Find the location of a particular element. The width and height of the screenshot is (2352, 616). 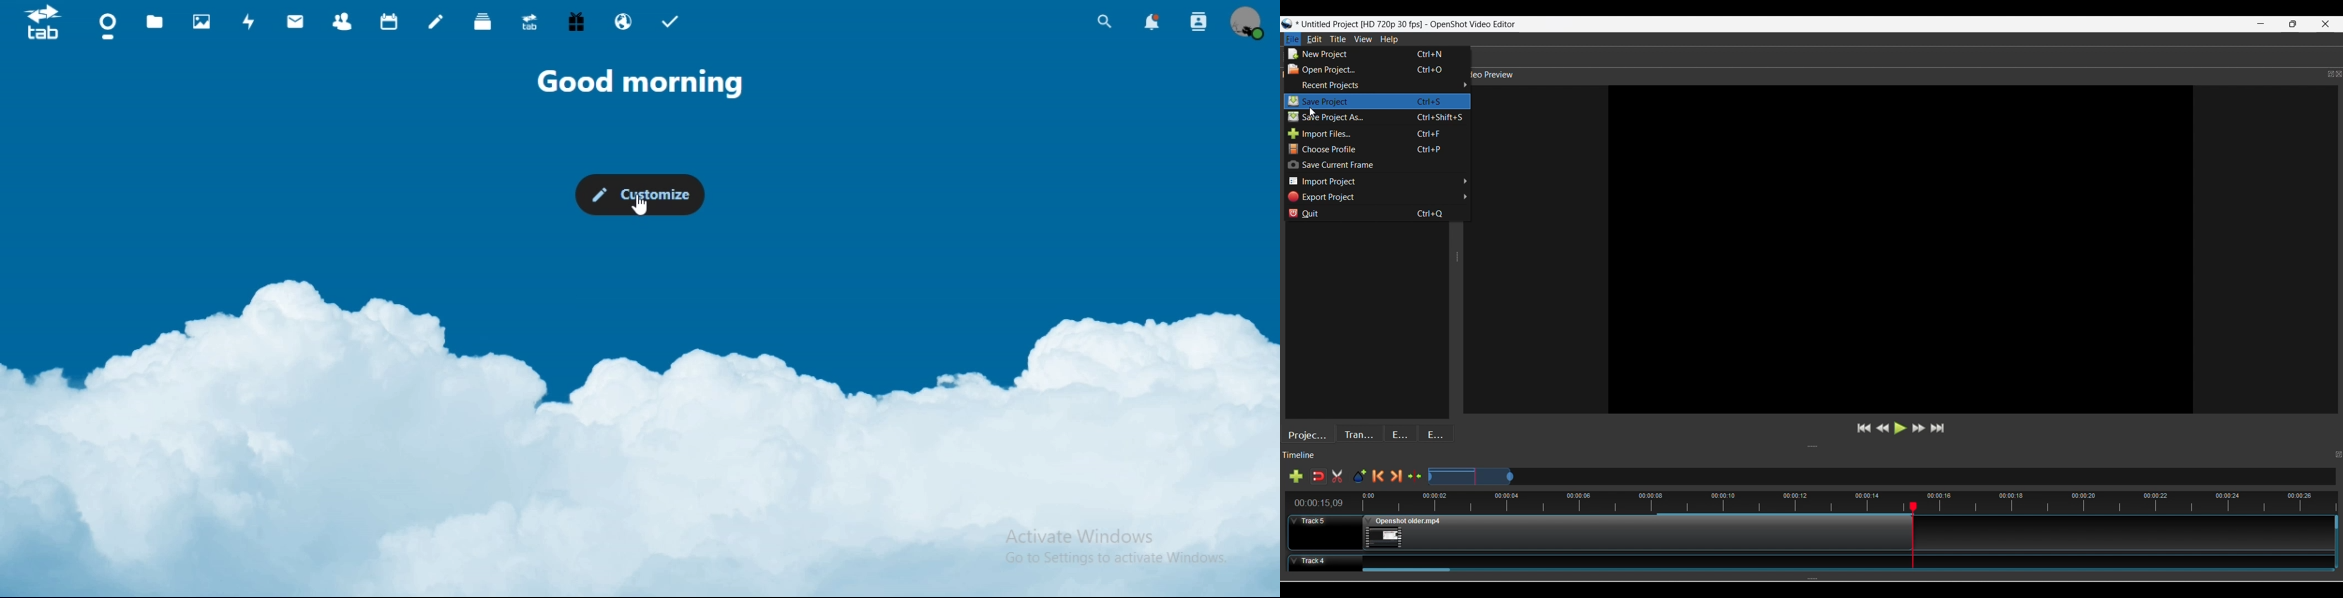

photos is located at coordinates (202, 23).